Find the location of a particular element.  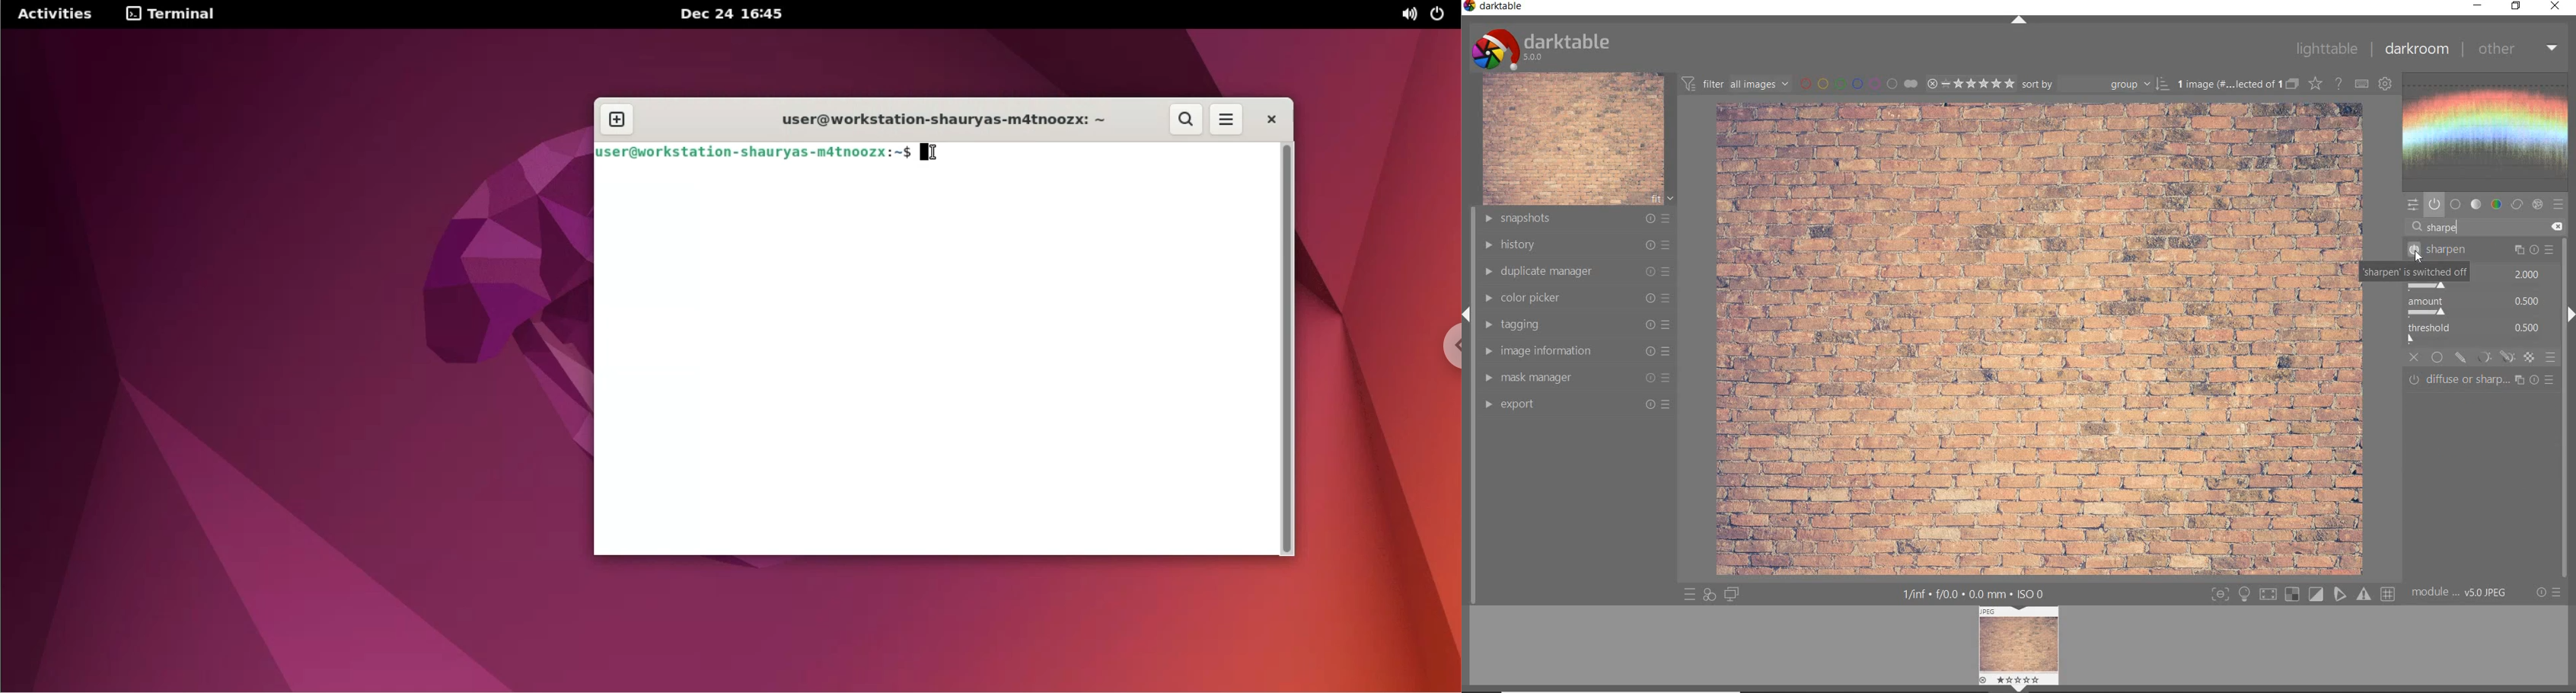

selected image is located at coordinates (2036, 339).